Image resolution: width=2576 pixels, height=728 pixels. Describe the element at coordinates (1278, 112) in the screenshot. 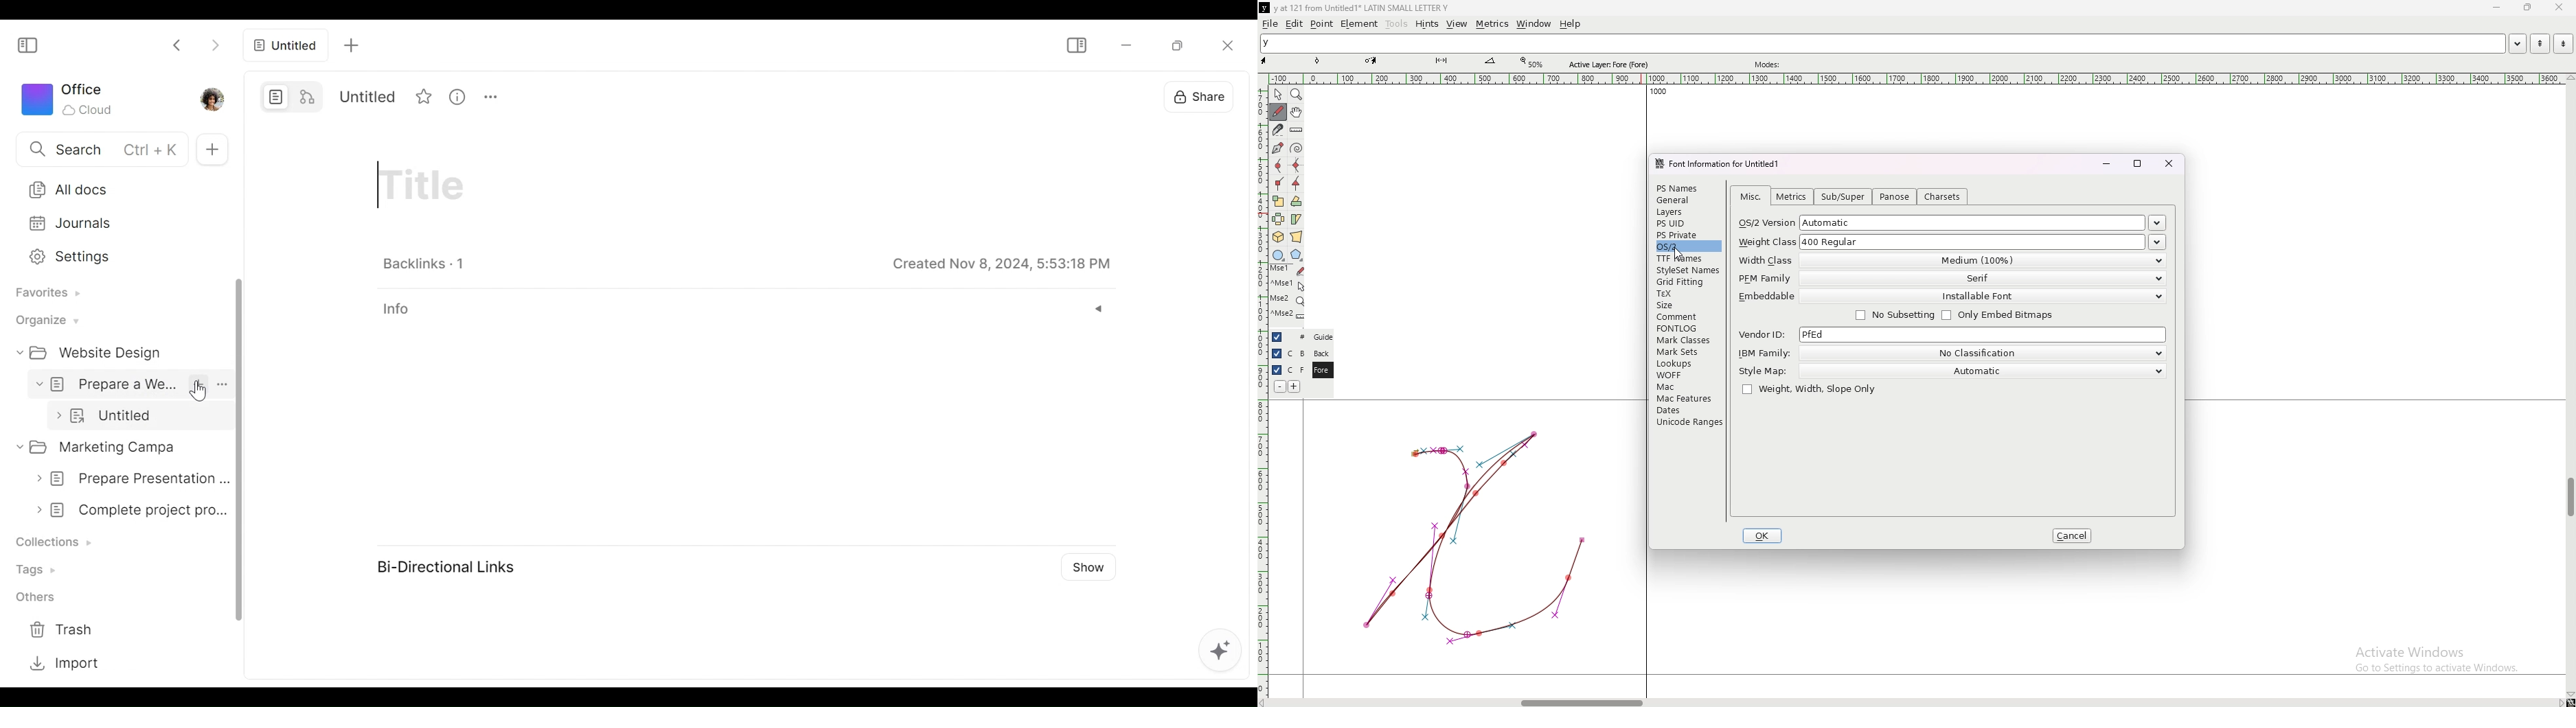

I see `draw freehand` at that location.